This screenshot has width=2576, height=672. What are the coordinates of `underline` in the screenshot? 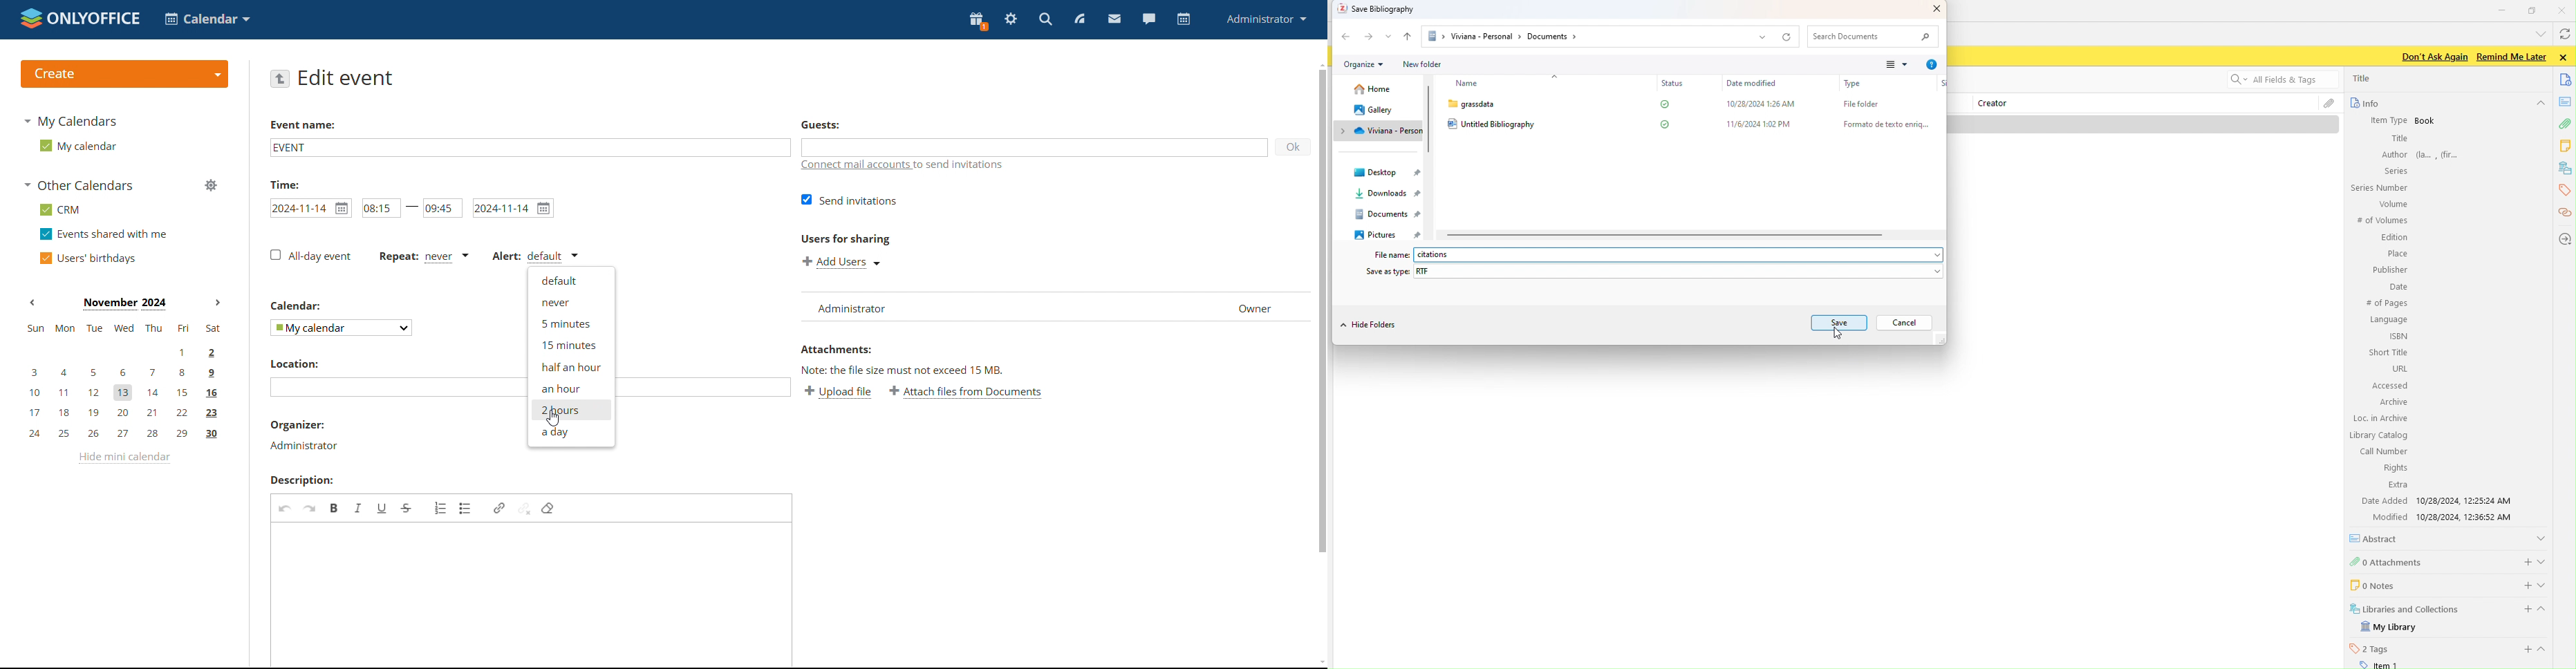 It's located at (382, 507).